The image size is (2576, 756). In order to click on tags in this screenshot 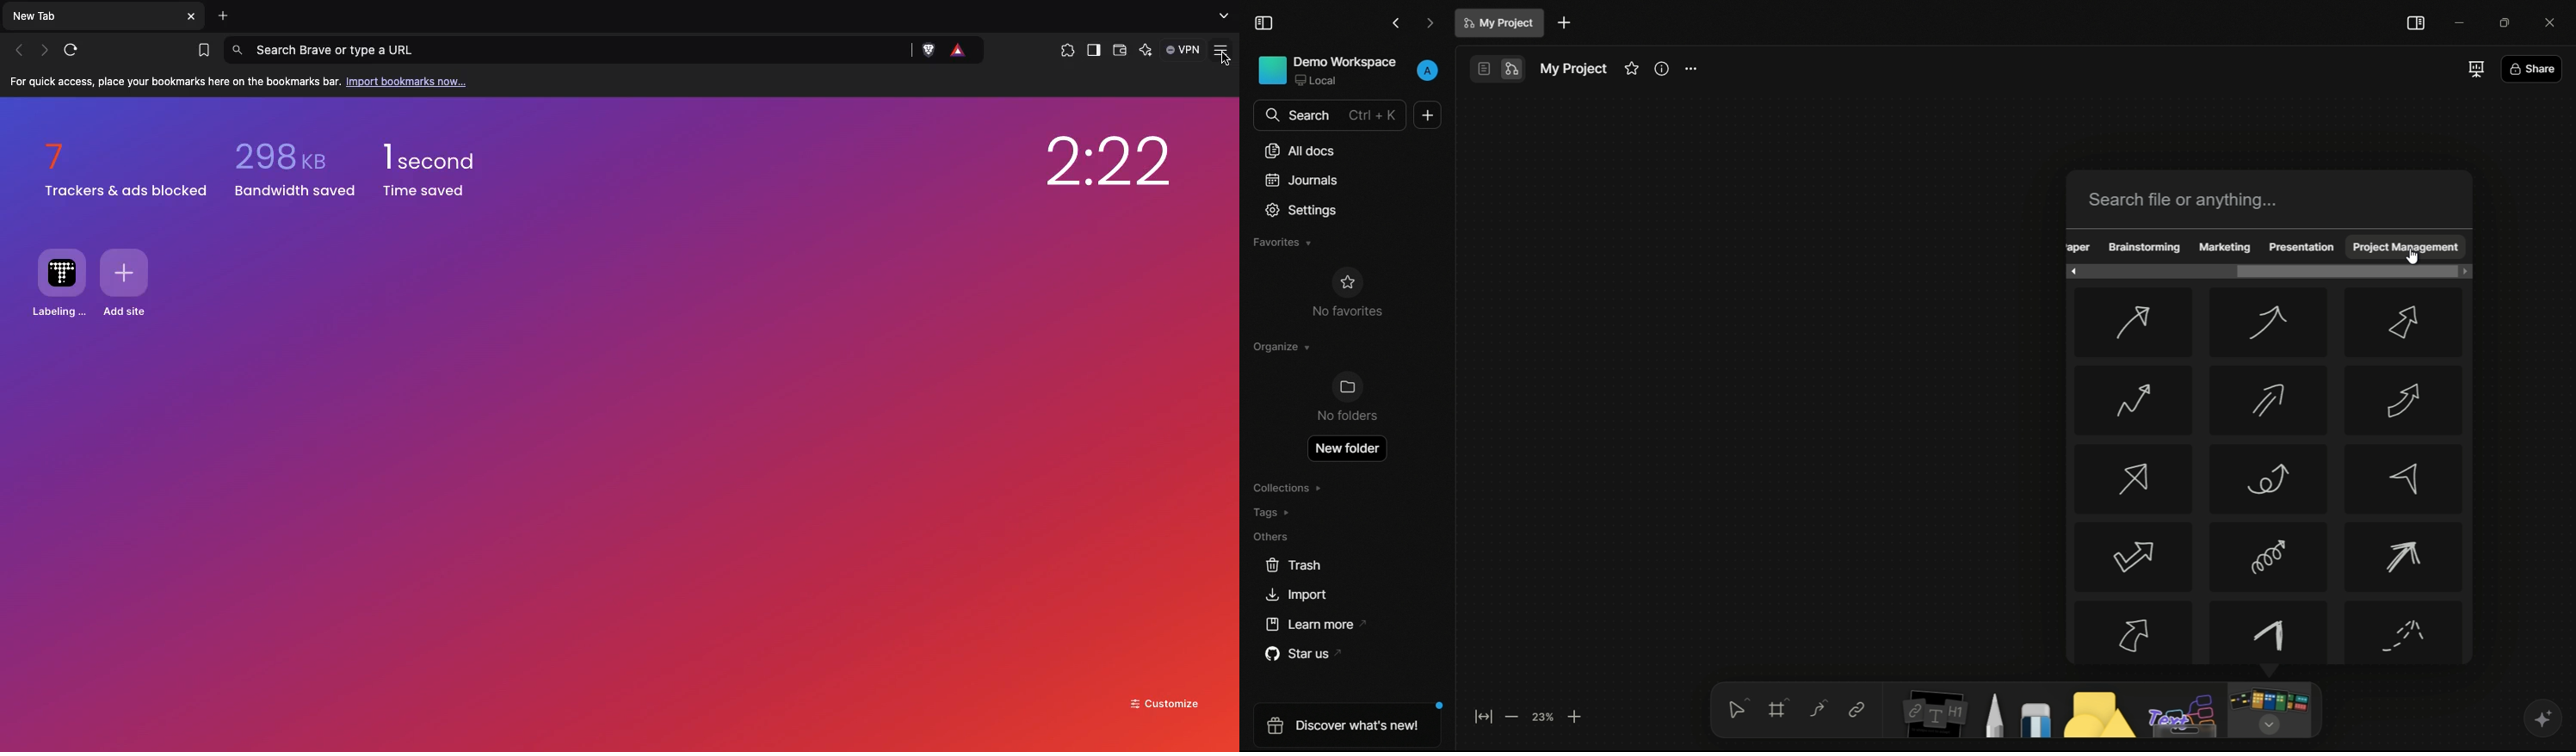, I will do `click(1273, 512)`.